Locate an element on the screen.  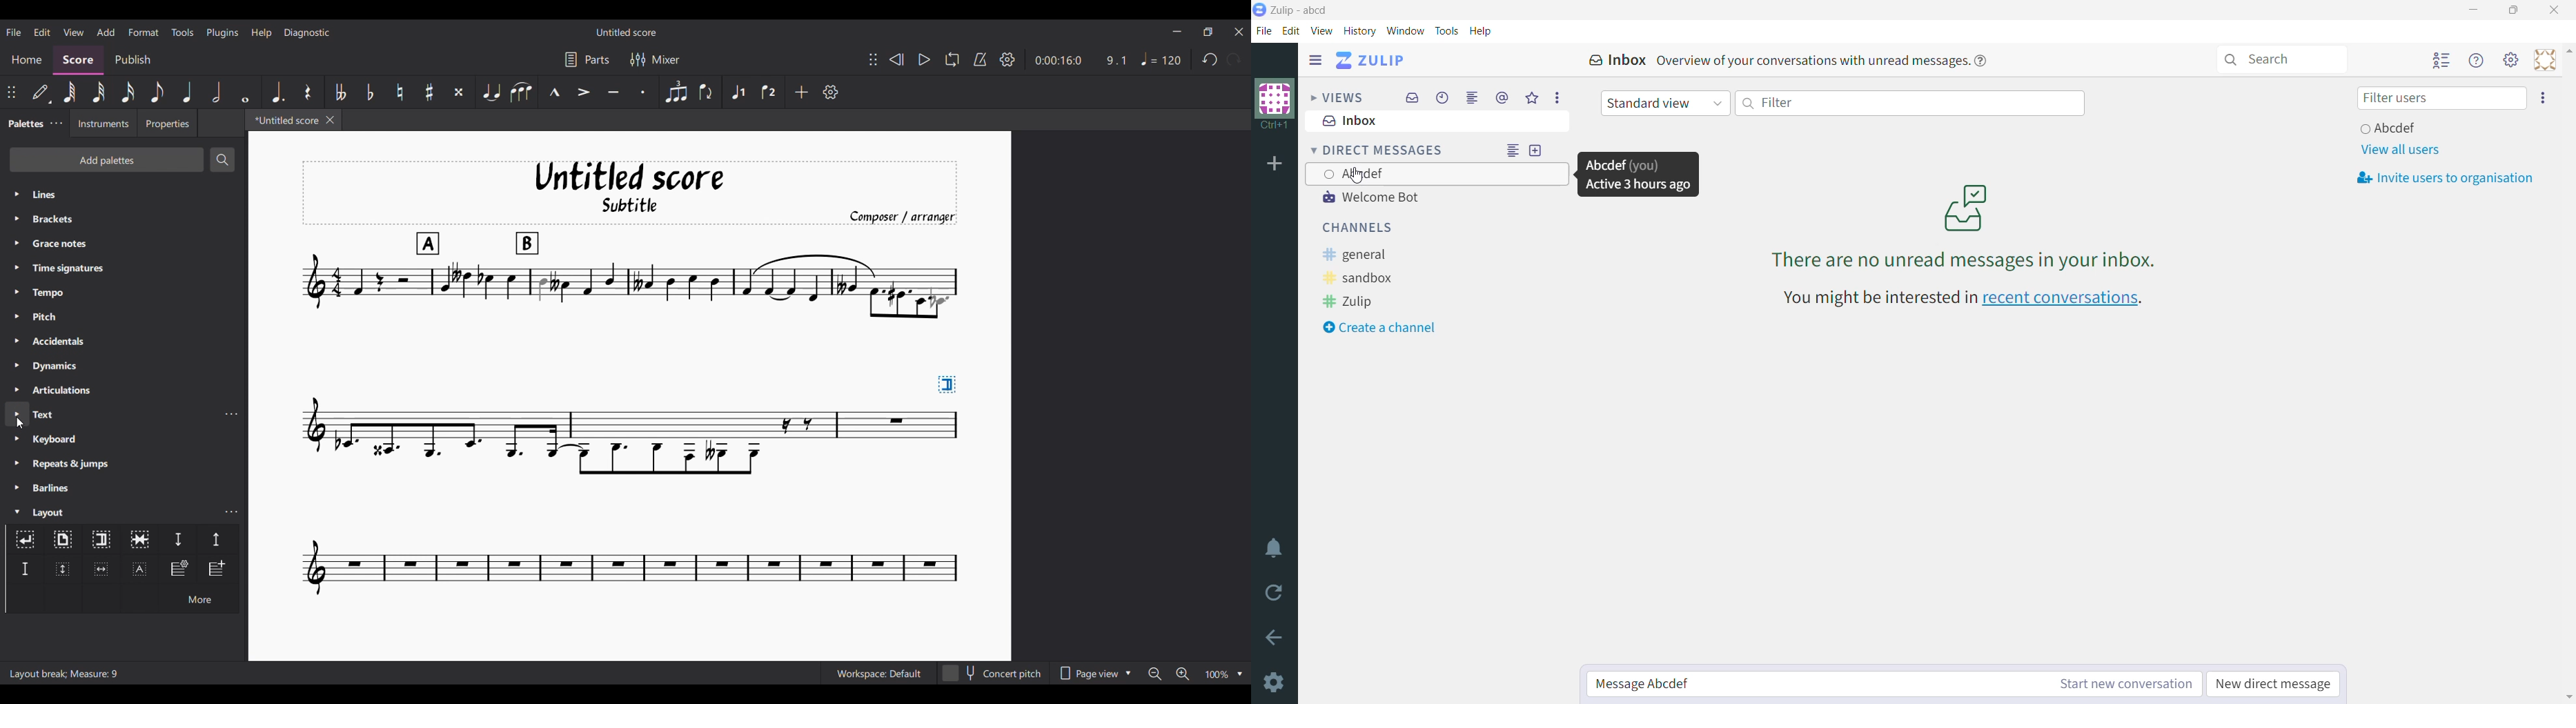
Layout palette settings is located at coordinates (231, 512).